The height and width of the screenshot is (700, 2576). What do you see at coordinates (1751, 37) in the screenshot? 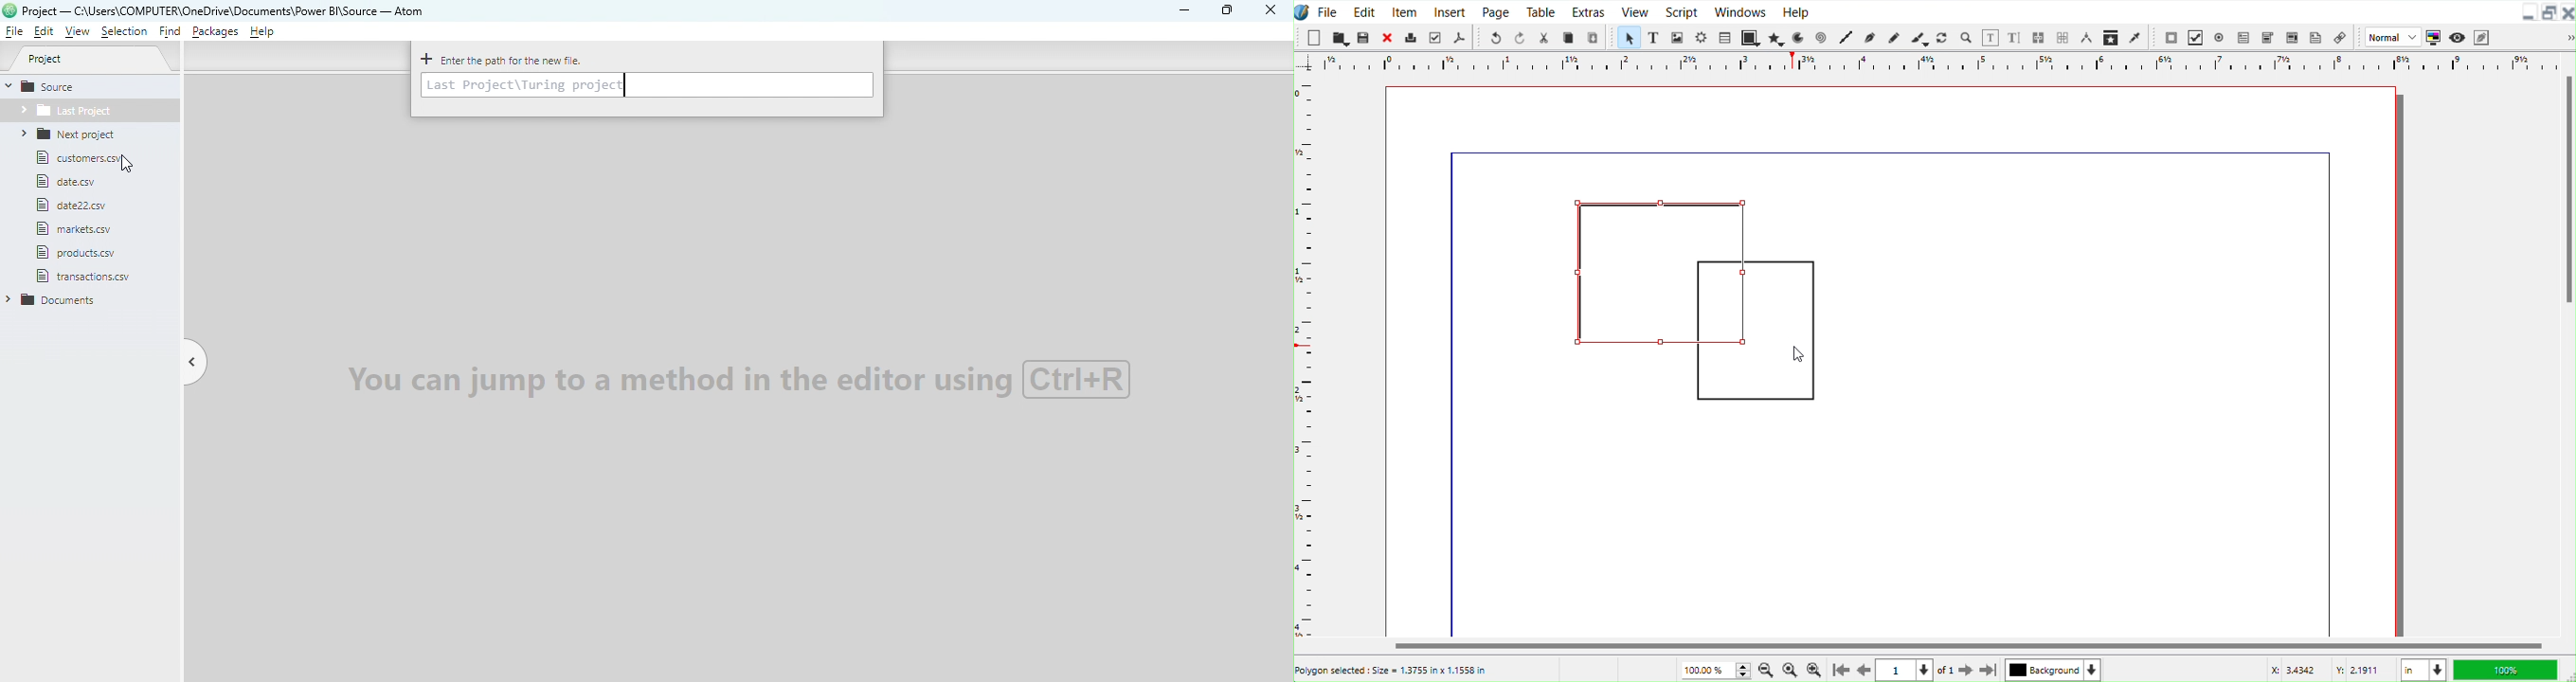
I see `Shape ` at bounding box center [1751, 37].